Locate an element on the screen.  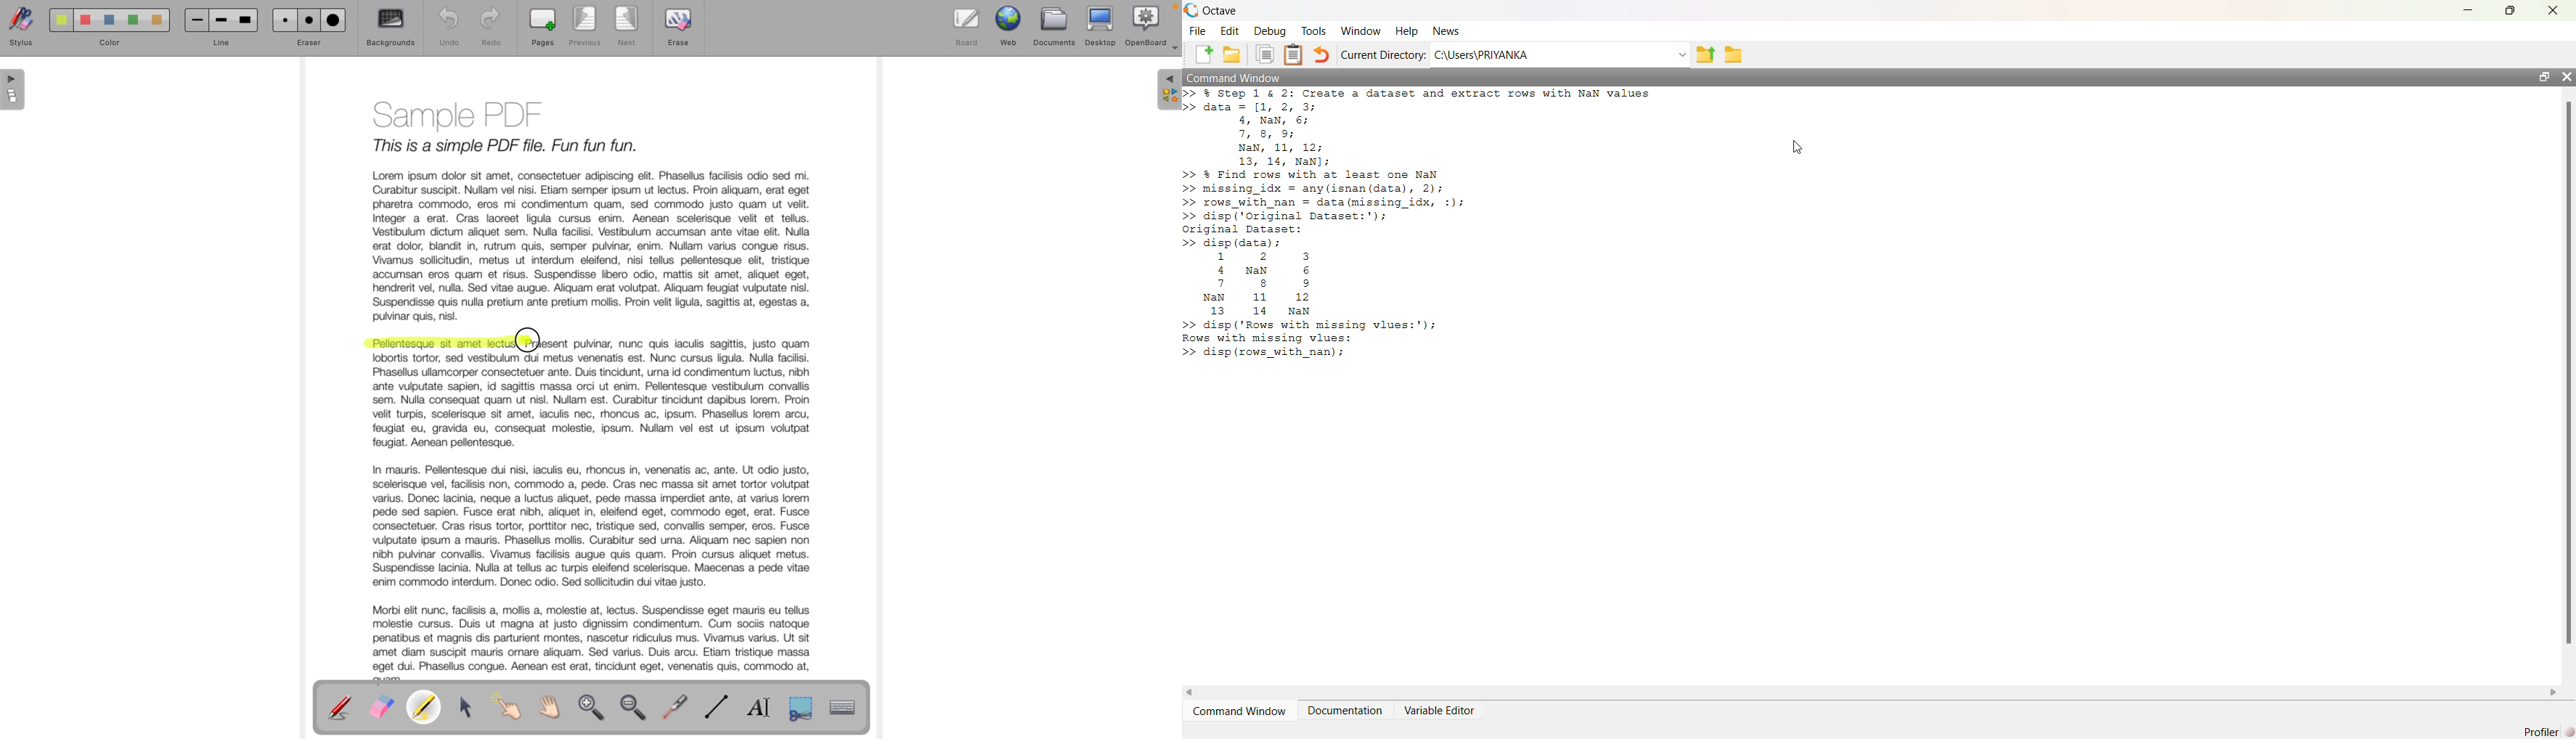
close is located at coordinates (2554, 11).